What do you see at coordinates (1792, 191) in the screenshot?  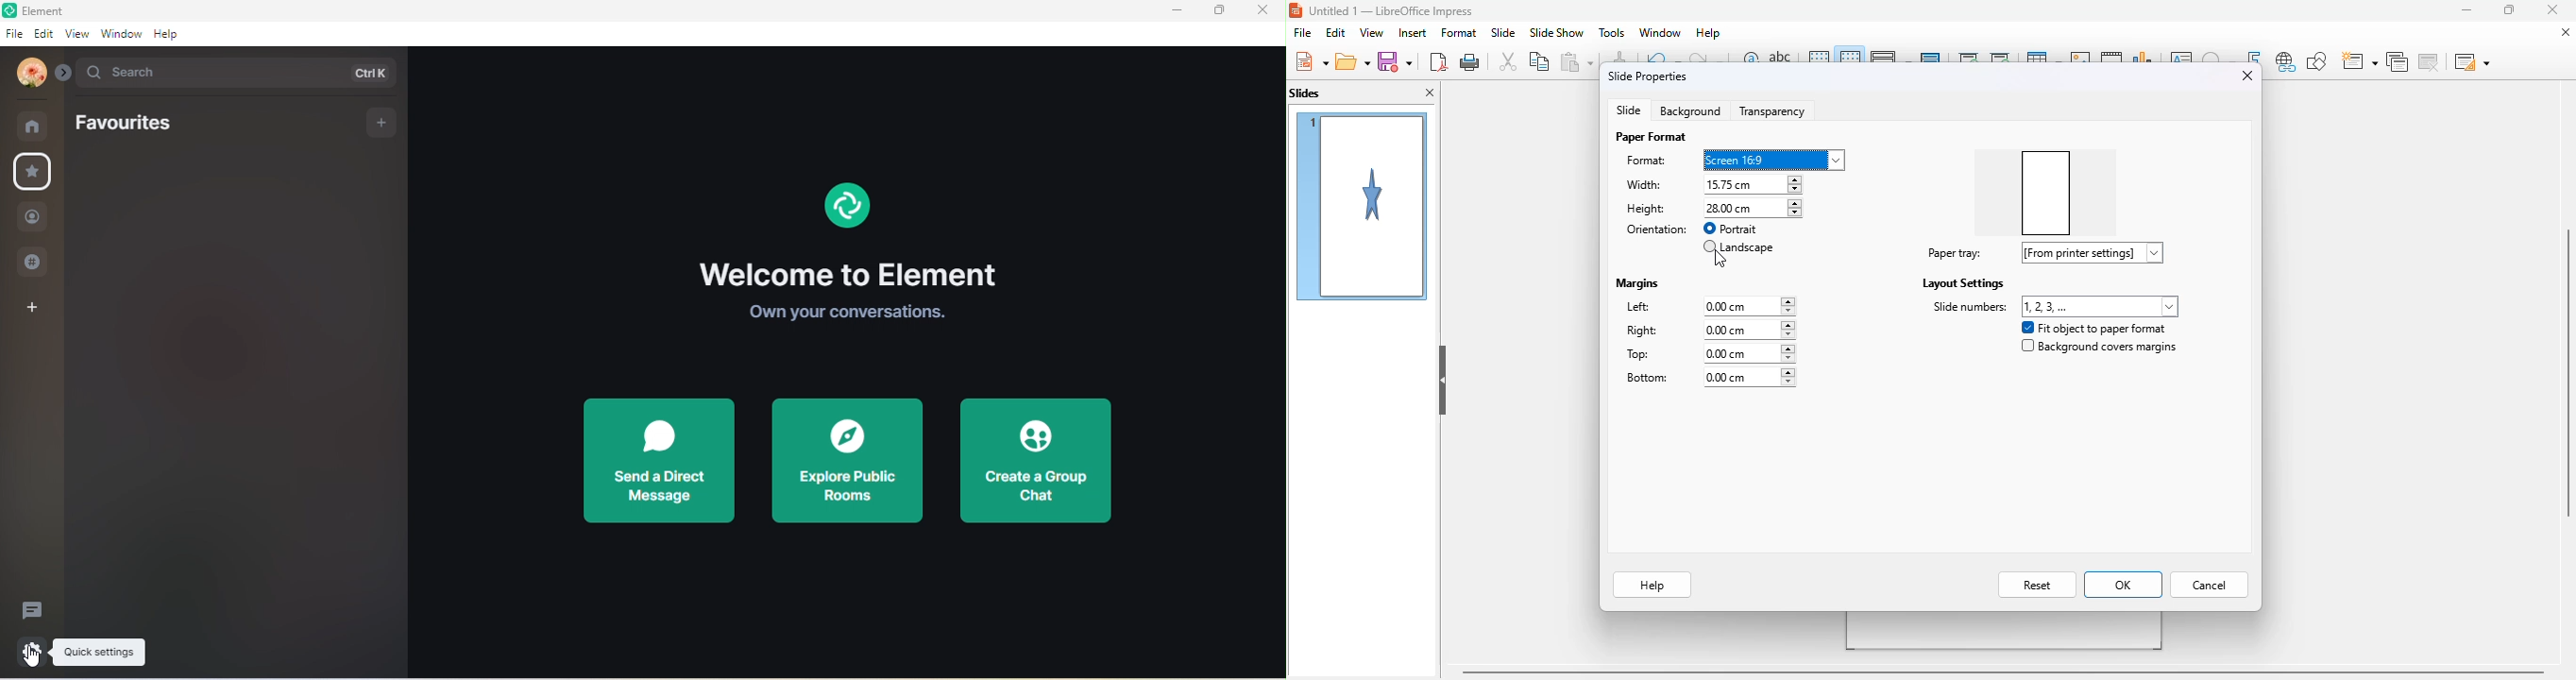 I see `decrease width` at bounding box center [1792, 191].